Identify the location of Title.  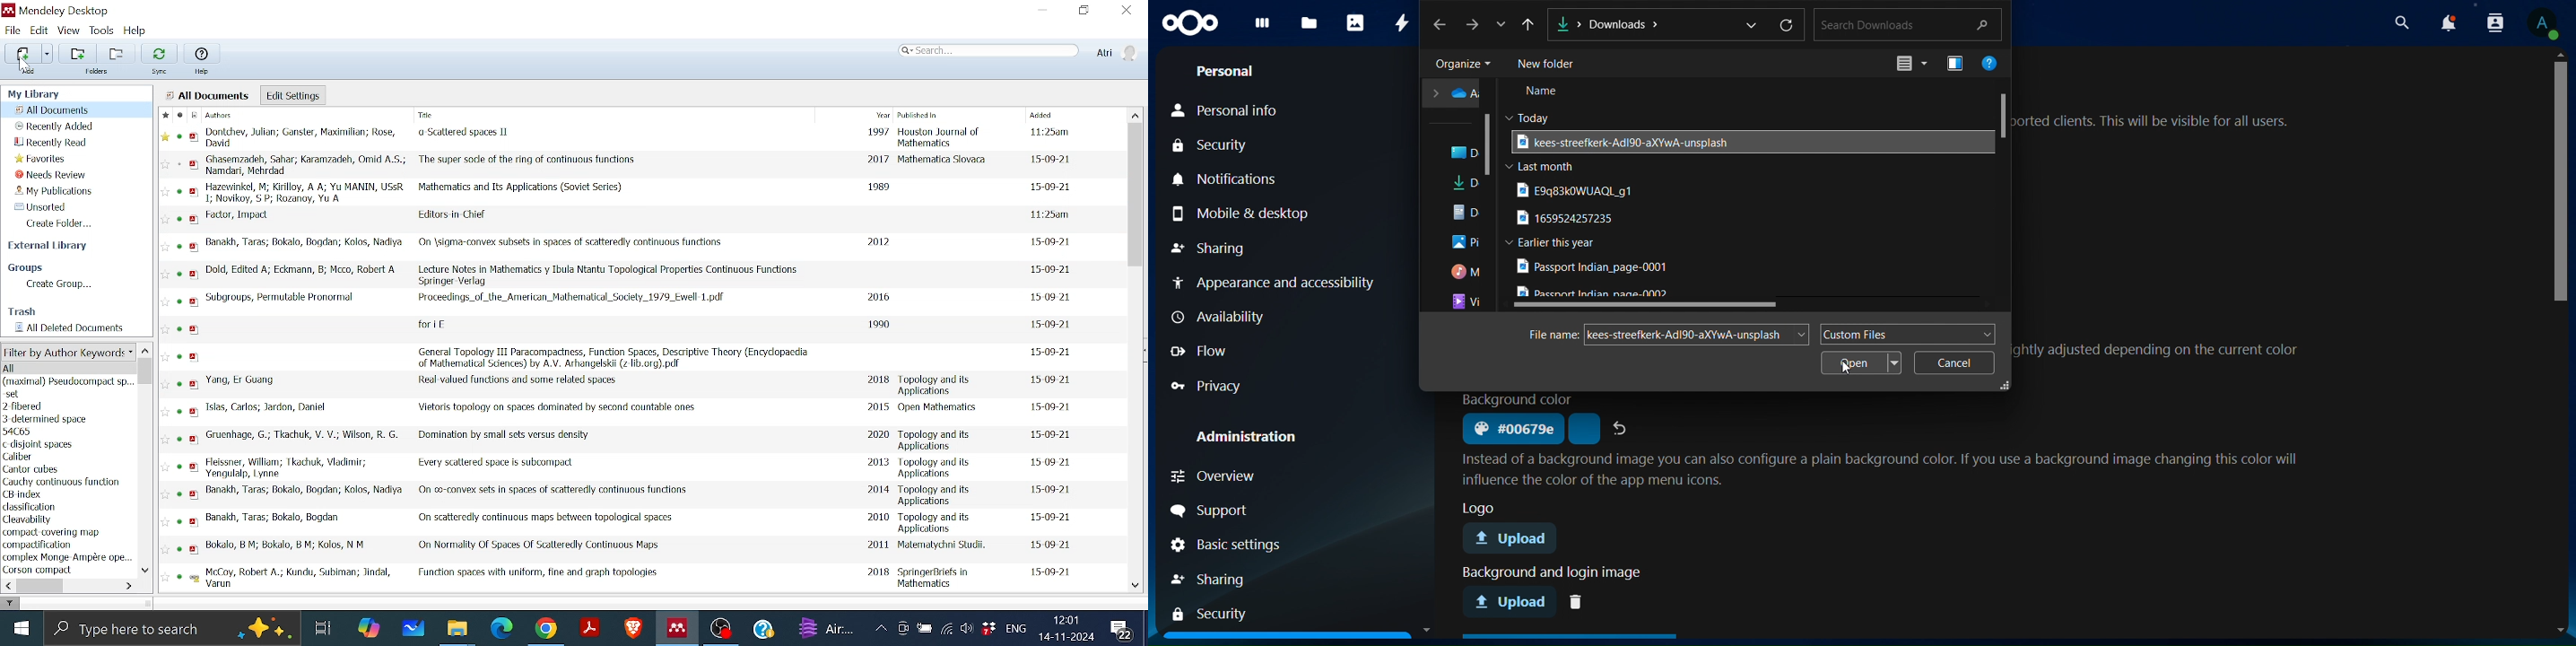
(499, 463).